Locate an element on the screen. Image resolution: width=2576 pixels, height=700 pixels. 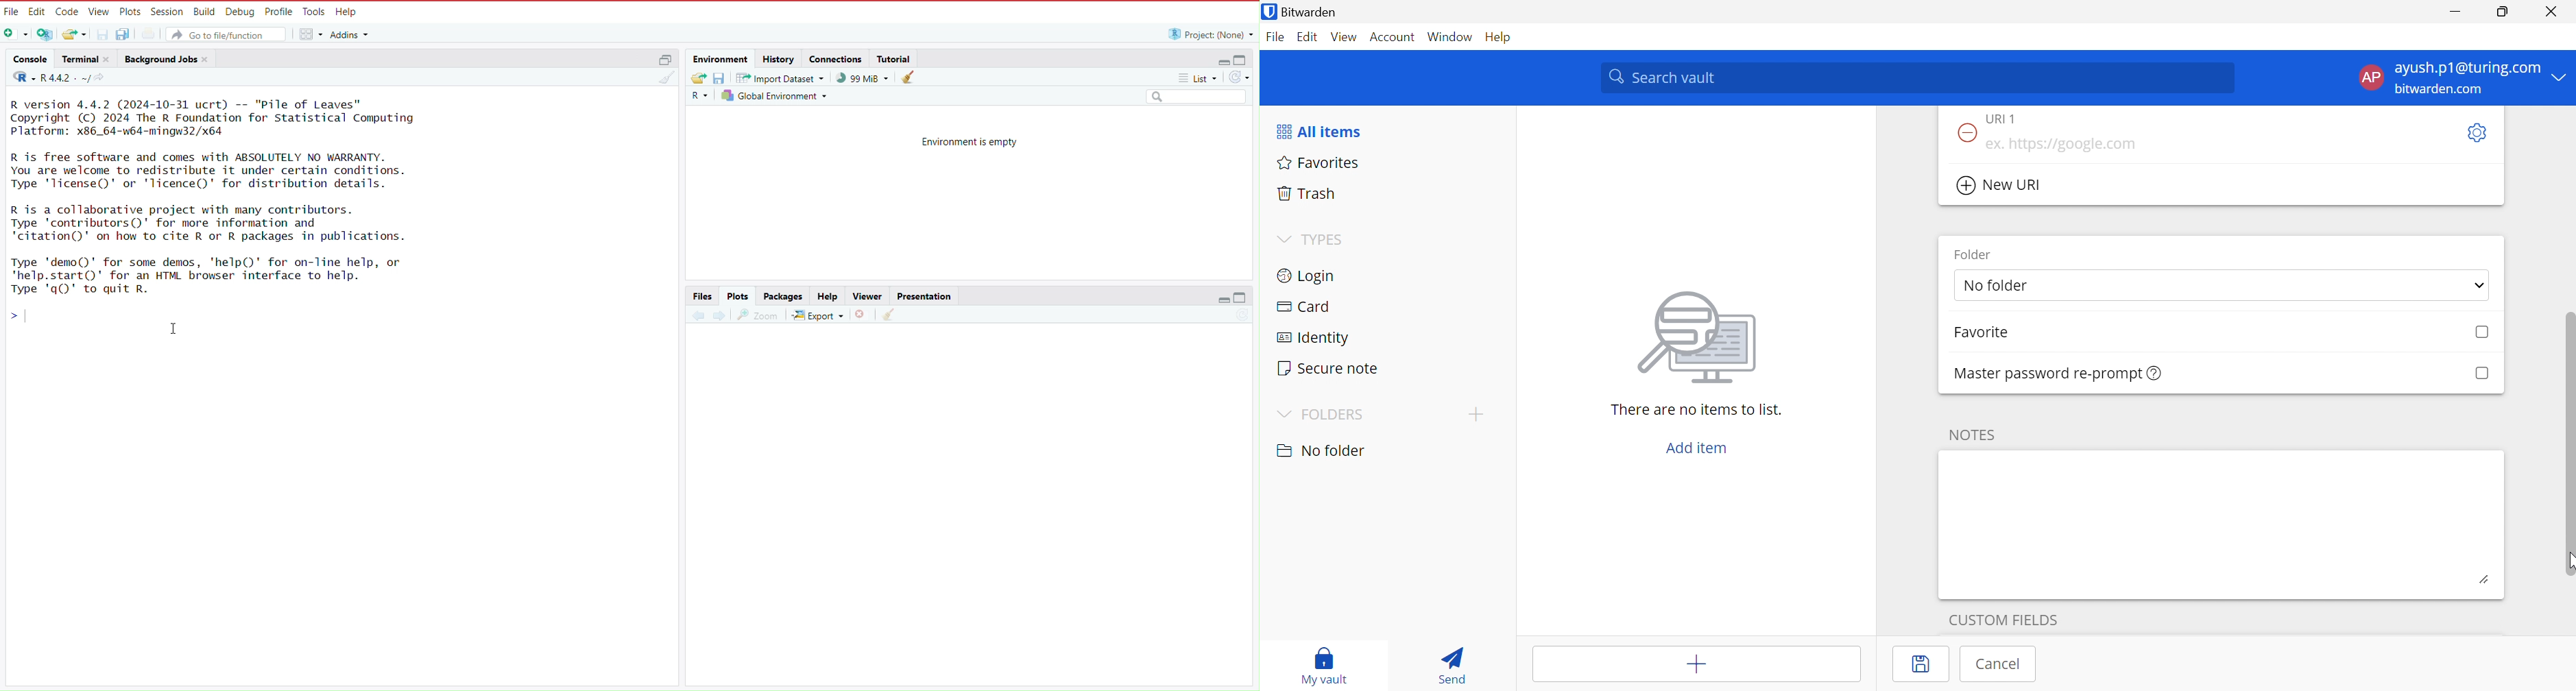
Drop Down is located at coordinates (2560, 76).